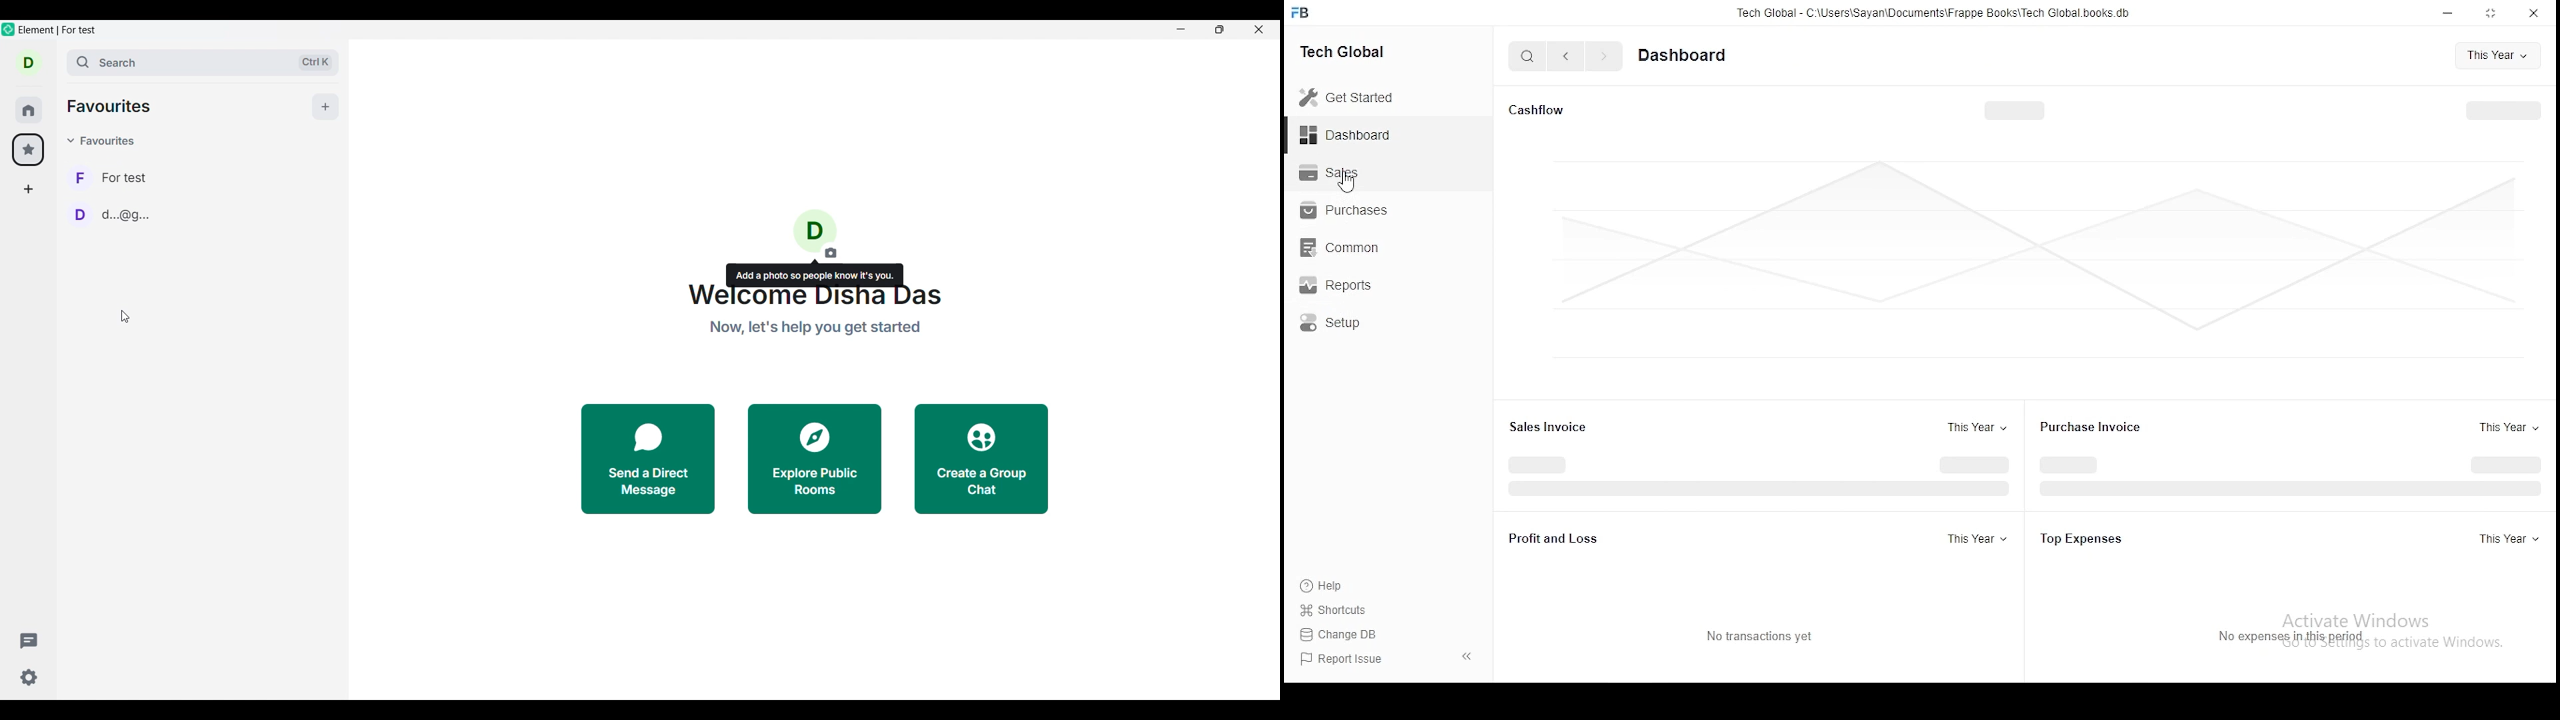  Describe the element at coordinates (1566, 56) in the screenshot. I see `previous` at that location.